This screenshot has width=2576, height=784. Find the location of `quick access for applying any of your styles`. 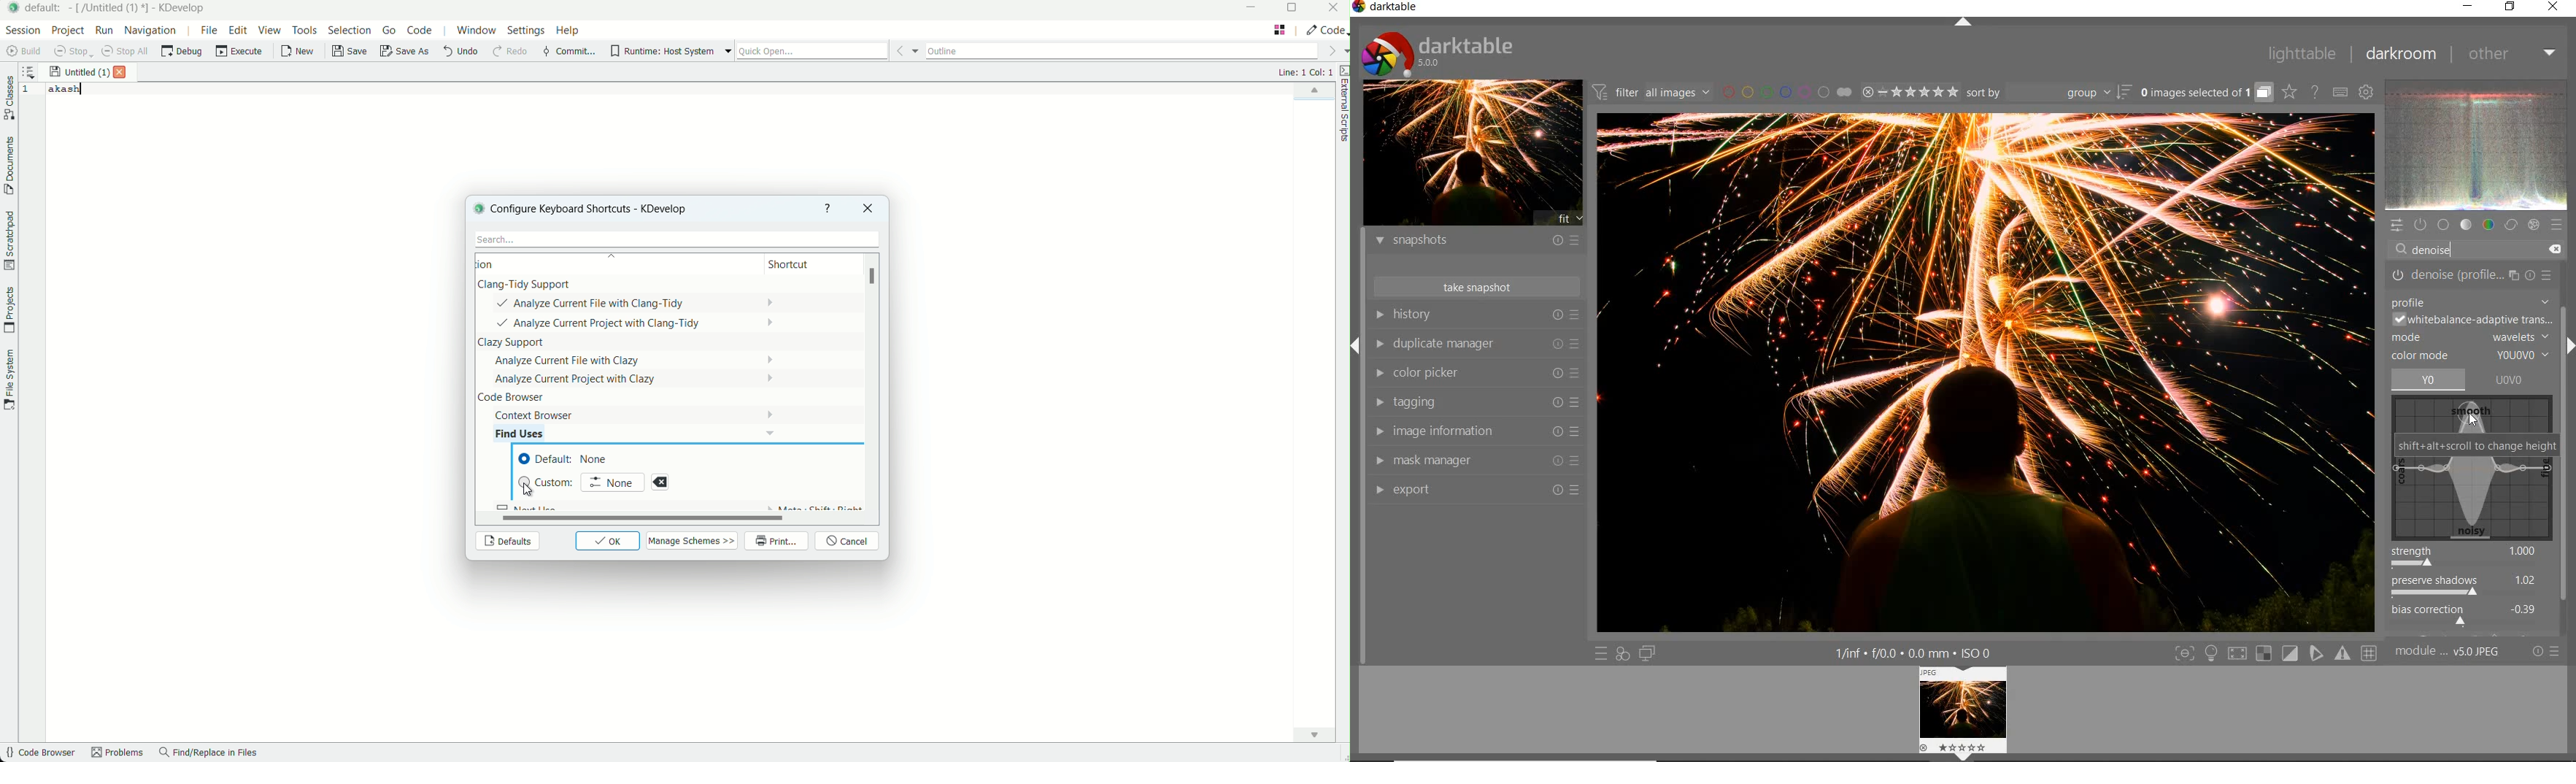

quick access for applying any of your styles is located at coordinates (1623, 654).